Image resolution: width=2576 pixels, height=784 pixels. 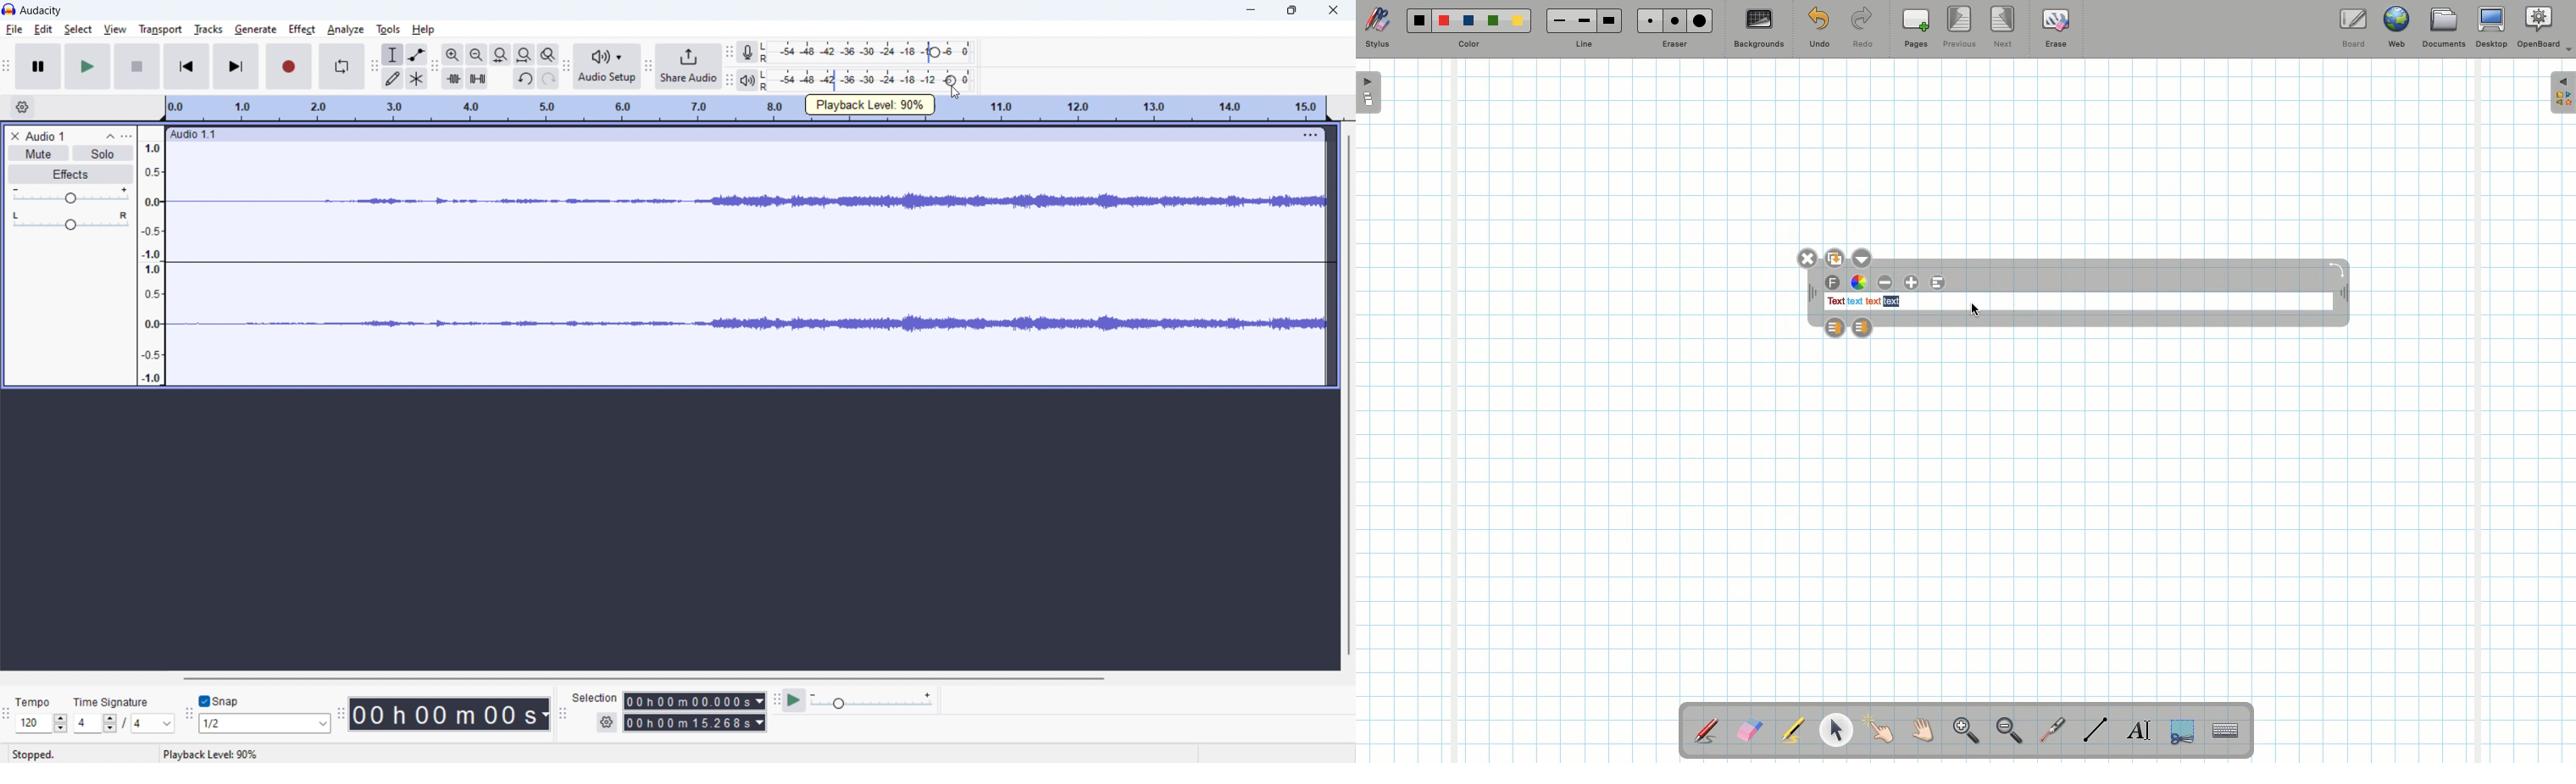 I want to click on fit selection to width, so click(x=500, y=54).